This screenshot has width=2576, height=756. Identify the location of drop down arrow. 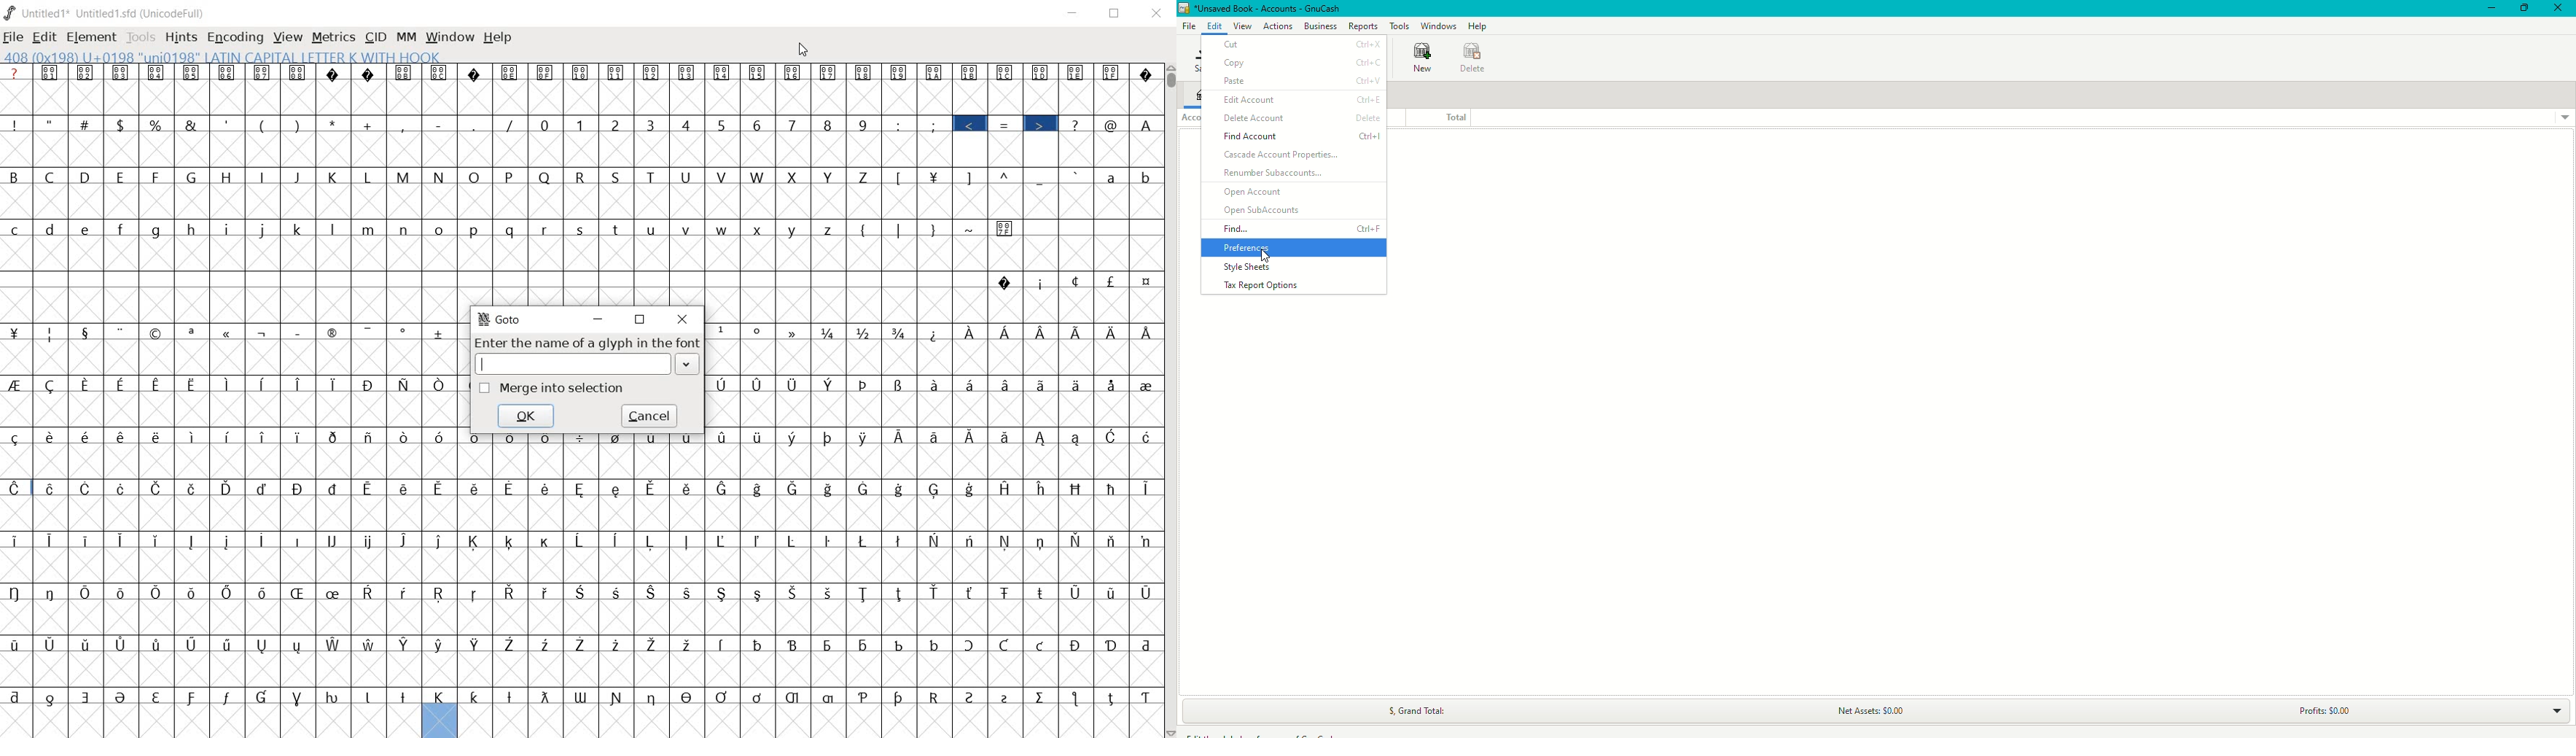
(687, 366).